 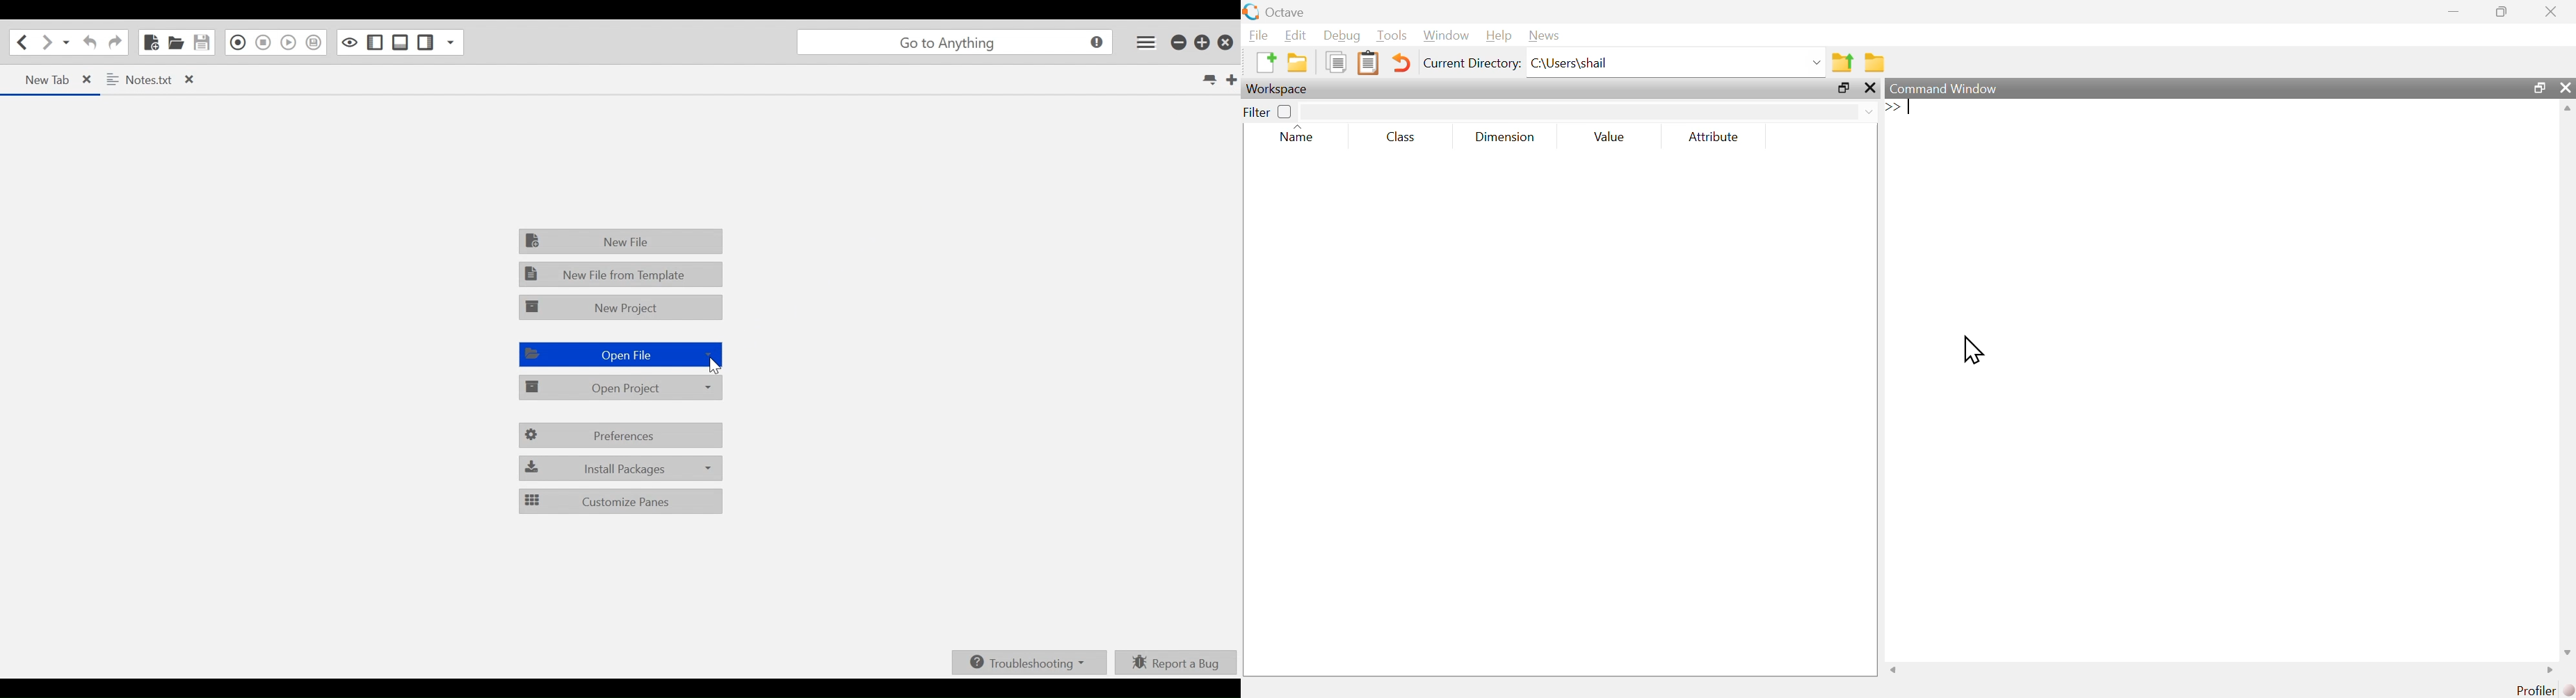 I want to click on Go back one loaction, so click(x=21, y=42).